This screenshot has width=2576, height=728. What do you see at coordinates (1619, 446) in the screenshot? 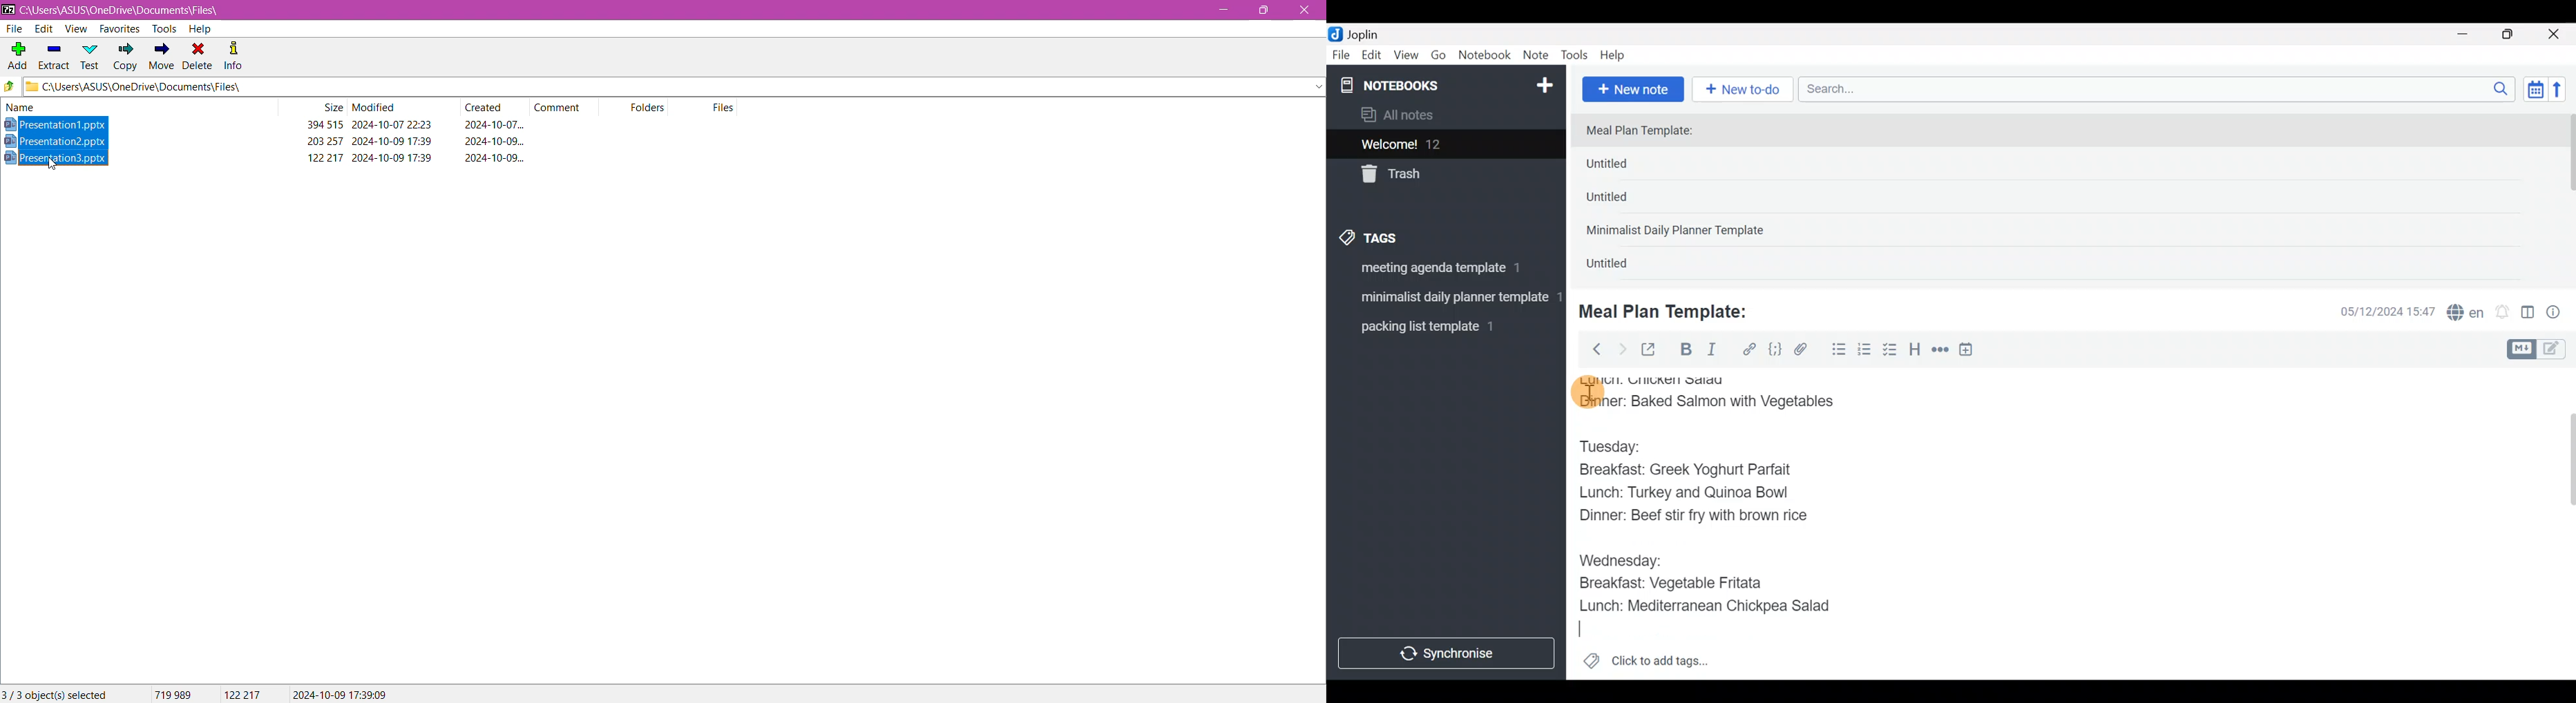
I see `Tuesday:` at bounding box center [1619, 446].